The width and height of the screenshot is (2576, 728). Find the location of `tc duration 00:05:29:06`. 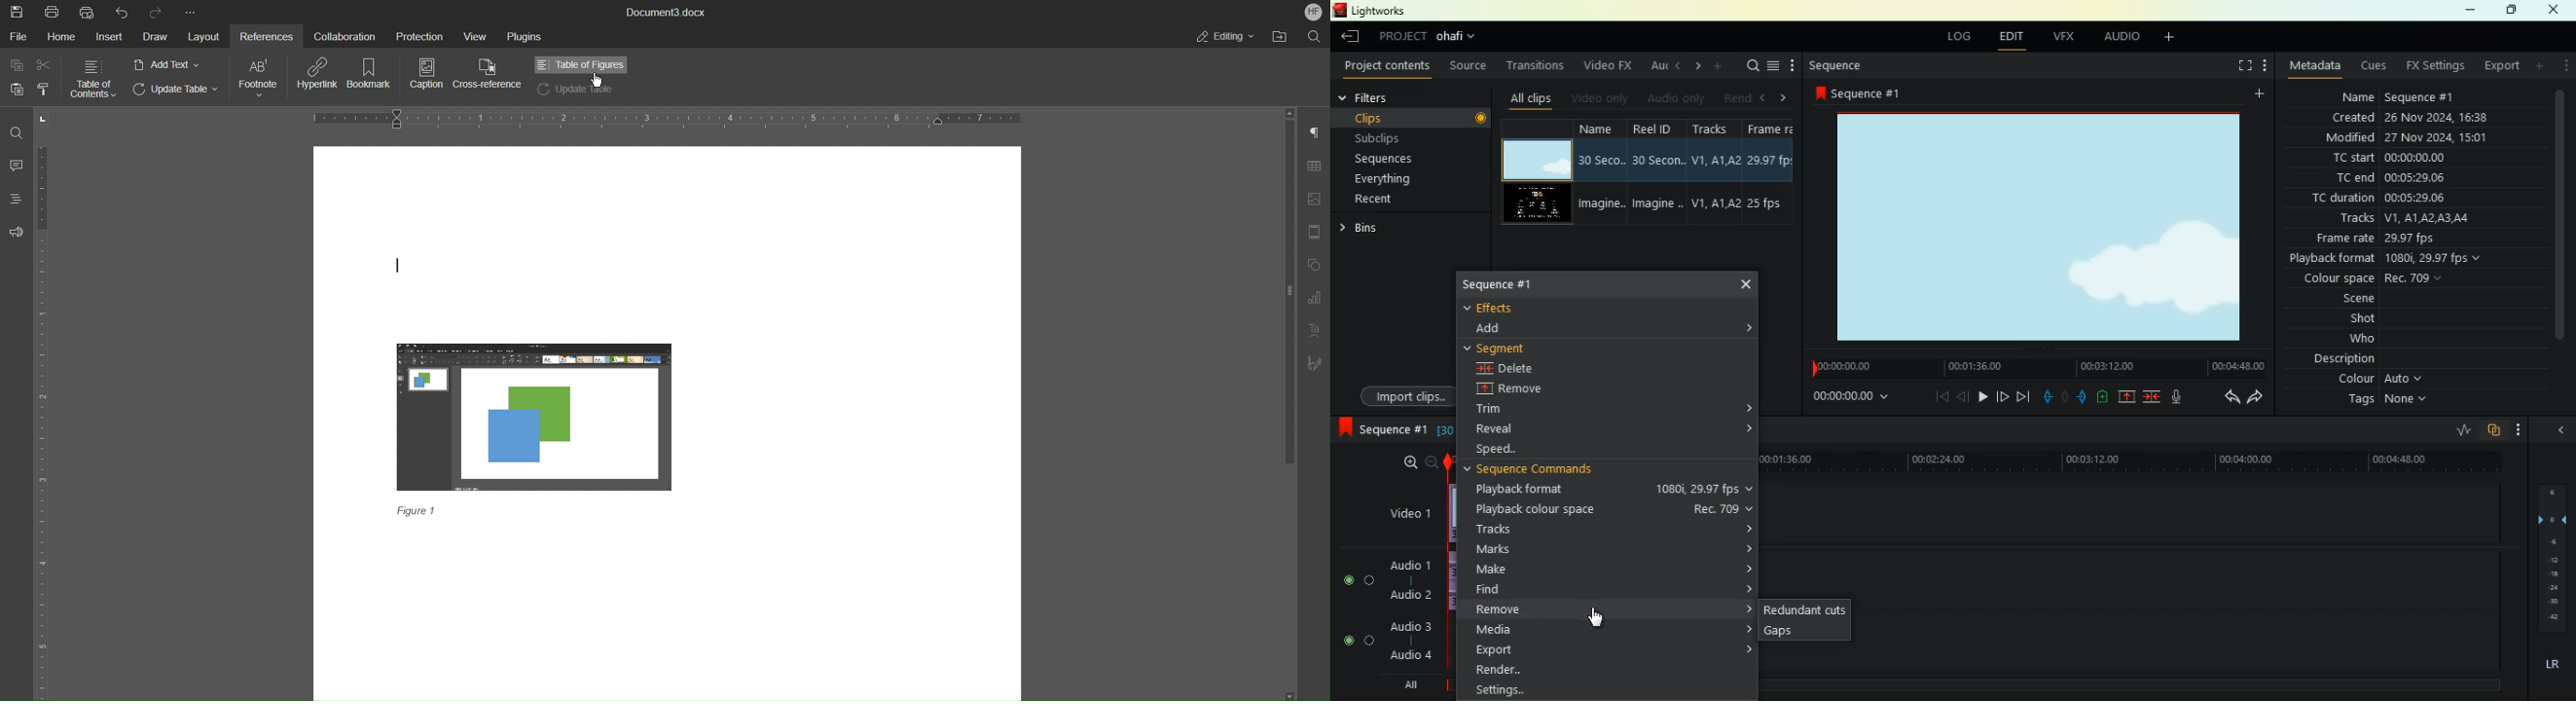

tc duration 00:05:29:06 is located at coordinates (2416, 197).